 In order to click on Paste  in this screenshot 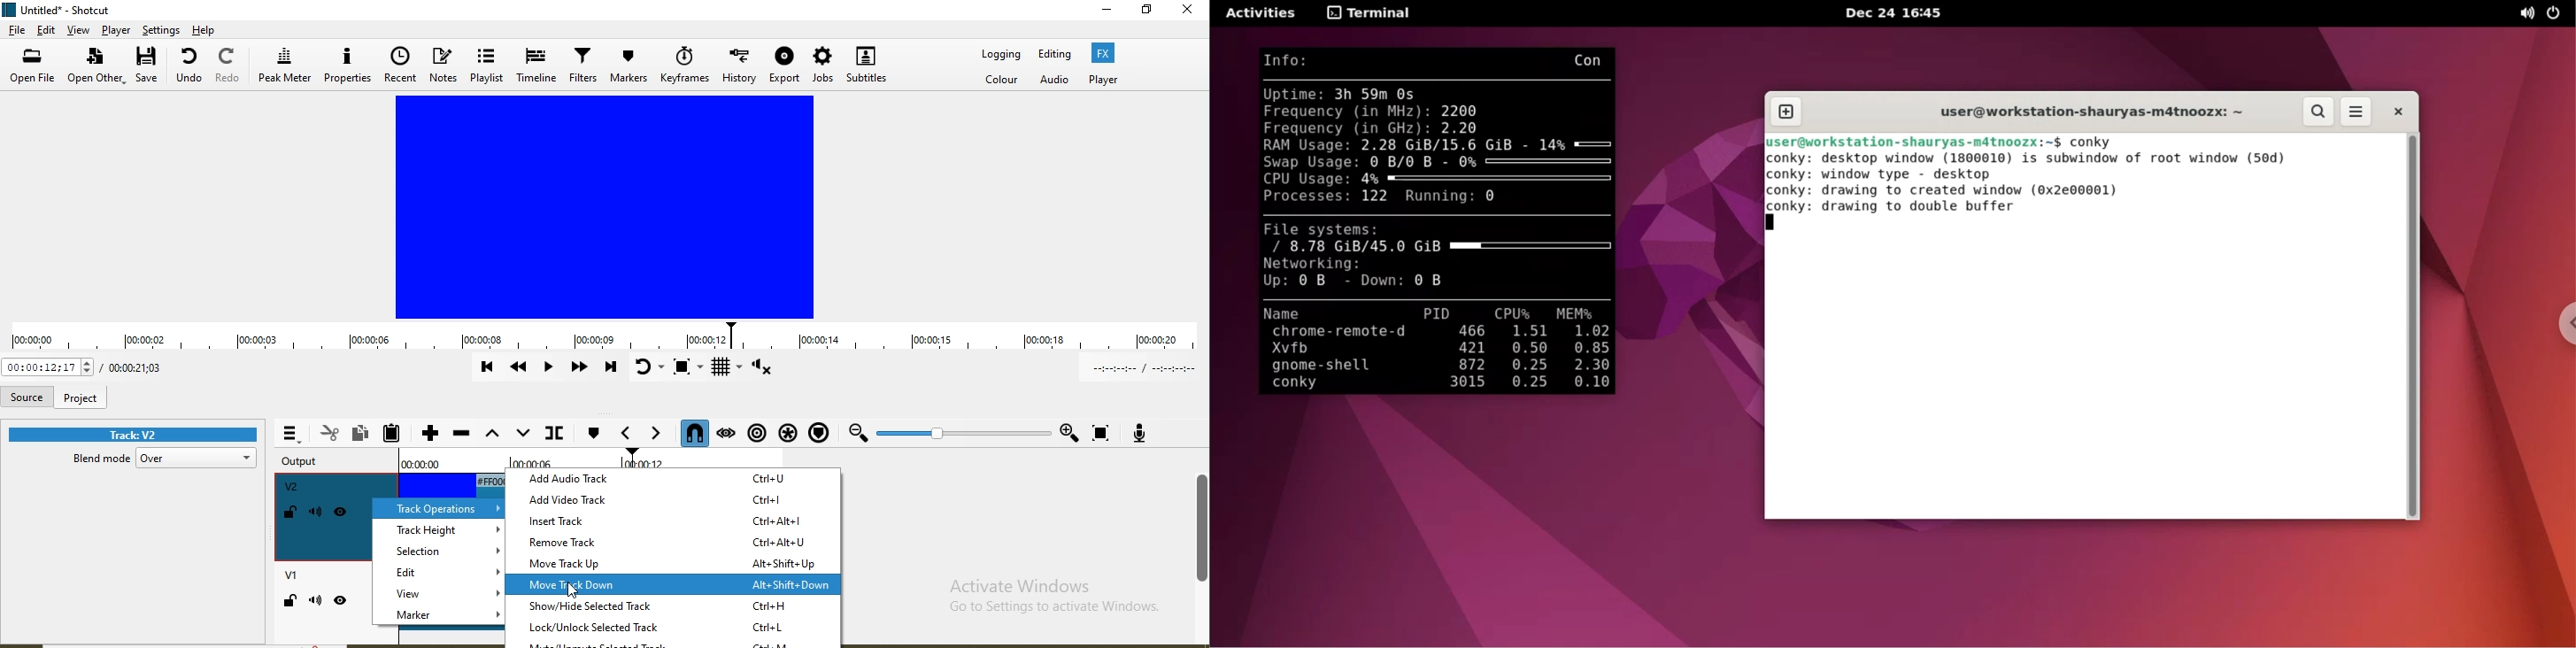, I will do `click(392, 432)`.